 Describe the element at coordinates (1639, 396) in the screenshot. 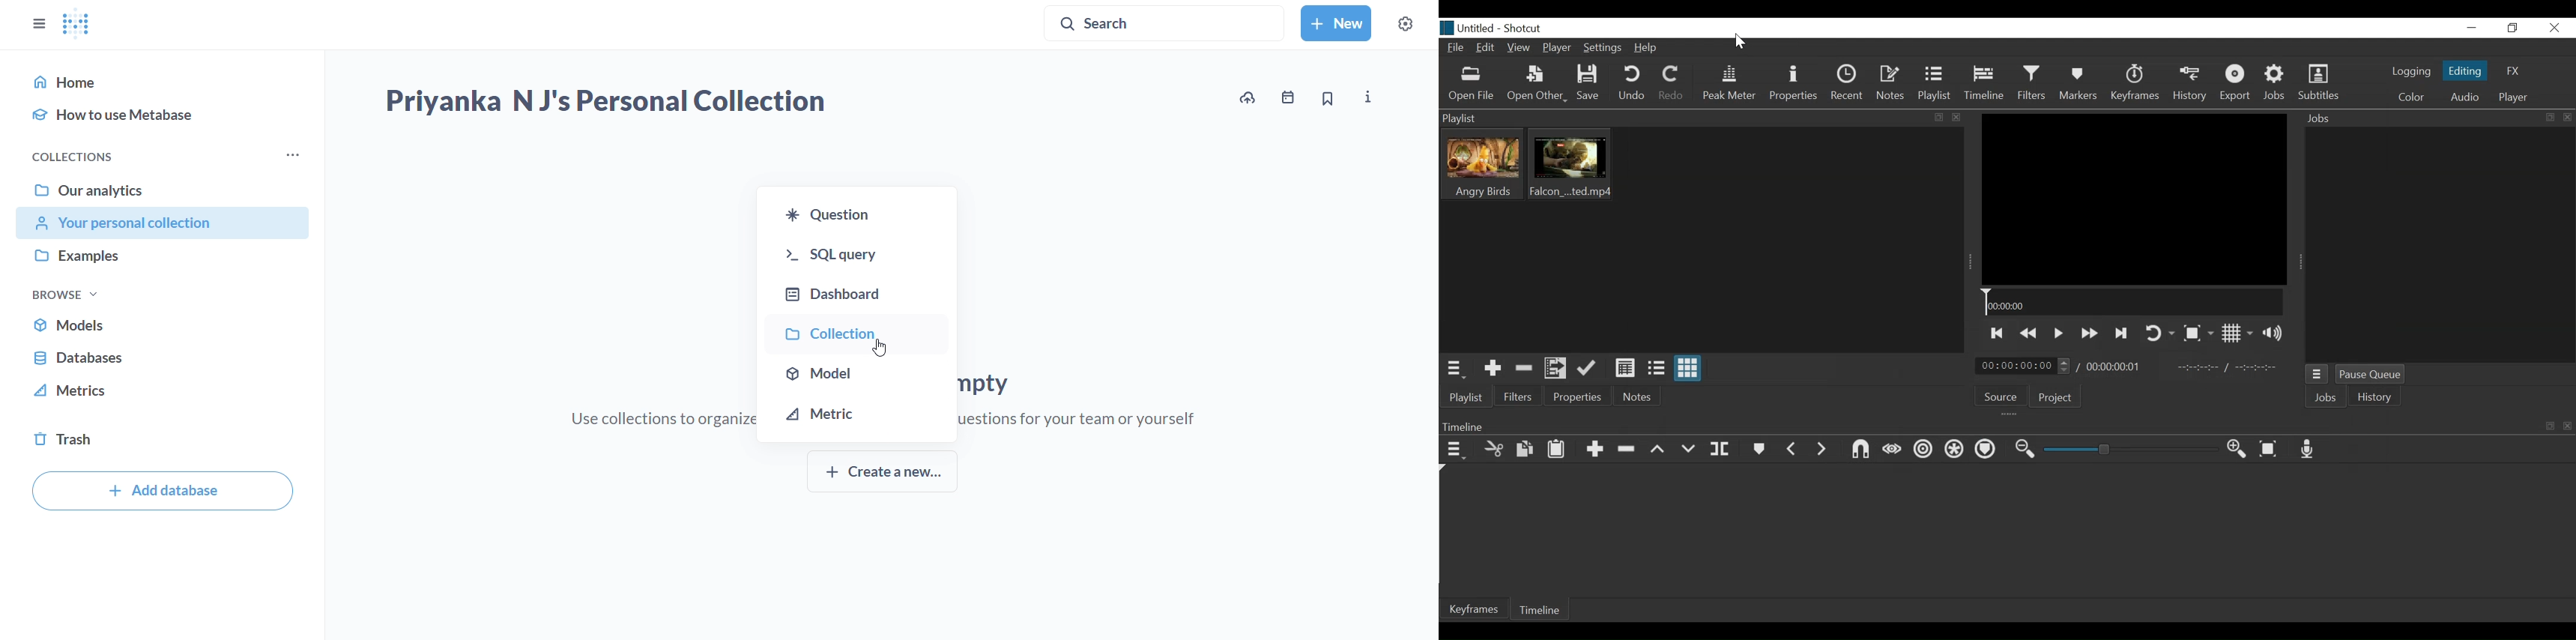

I see `Notes` at that location.